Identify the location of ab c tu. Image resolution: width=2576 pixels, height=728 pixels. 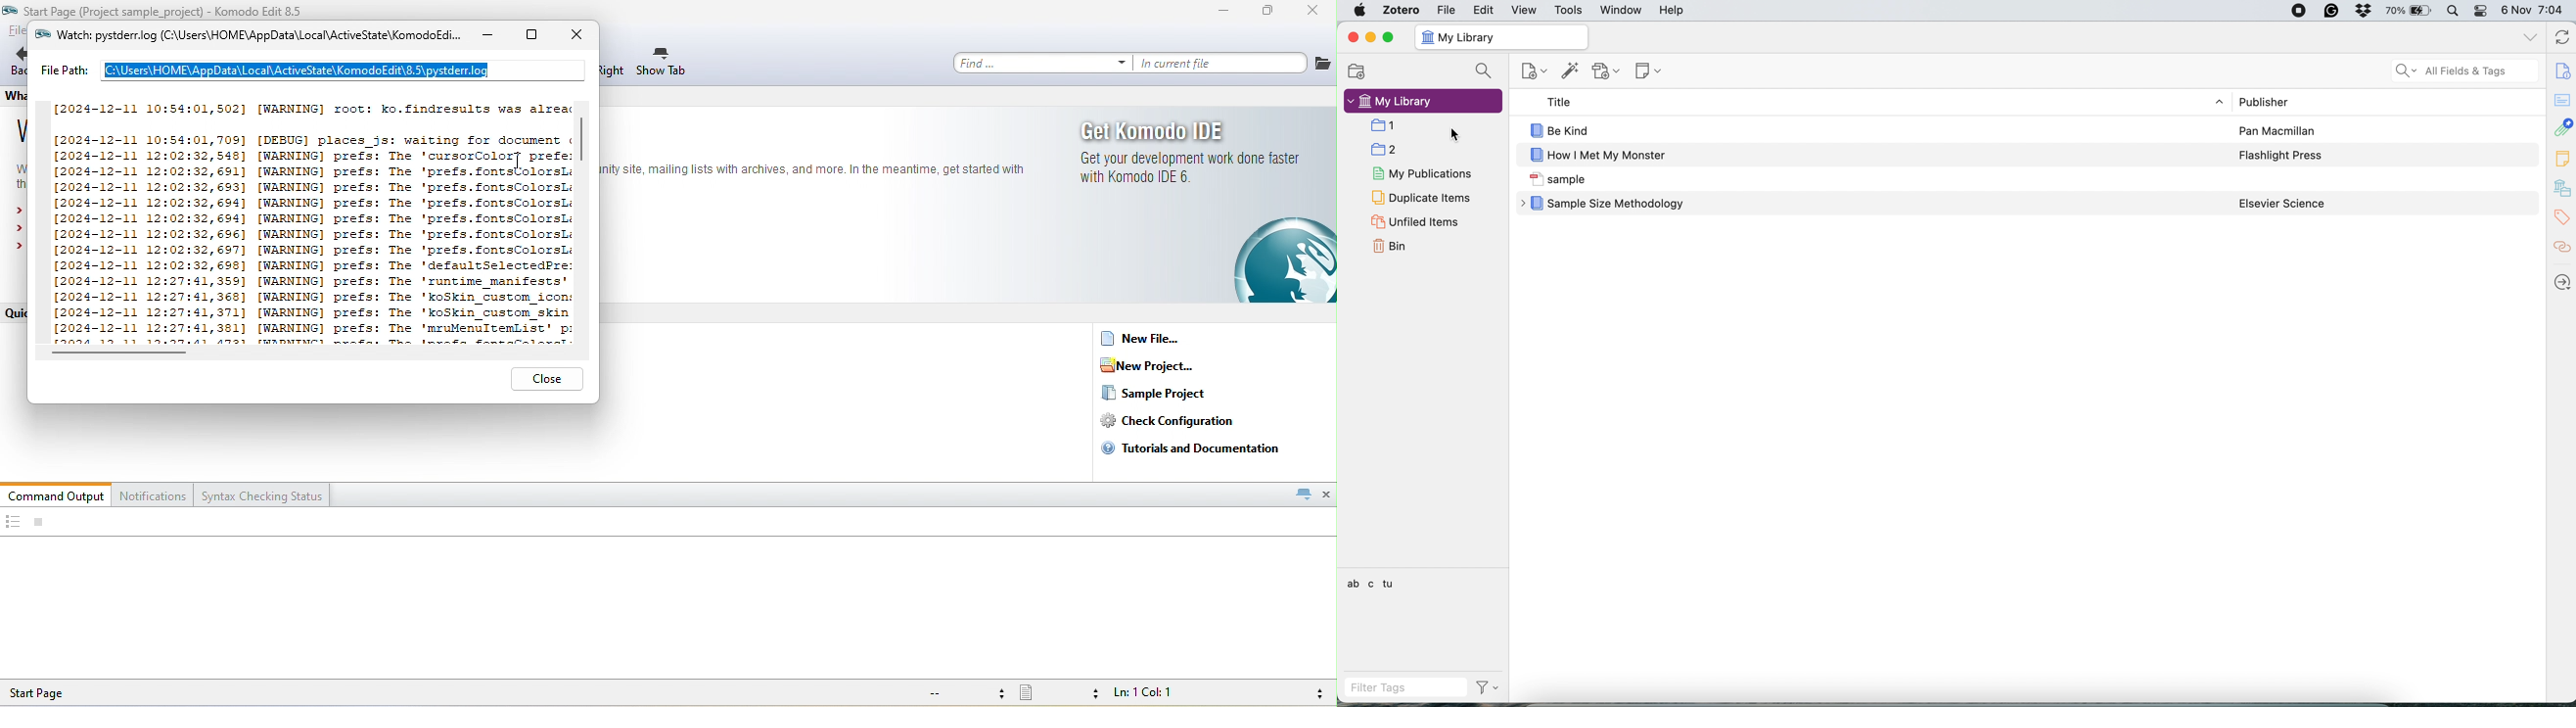
(1371, 583).